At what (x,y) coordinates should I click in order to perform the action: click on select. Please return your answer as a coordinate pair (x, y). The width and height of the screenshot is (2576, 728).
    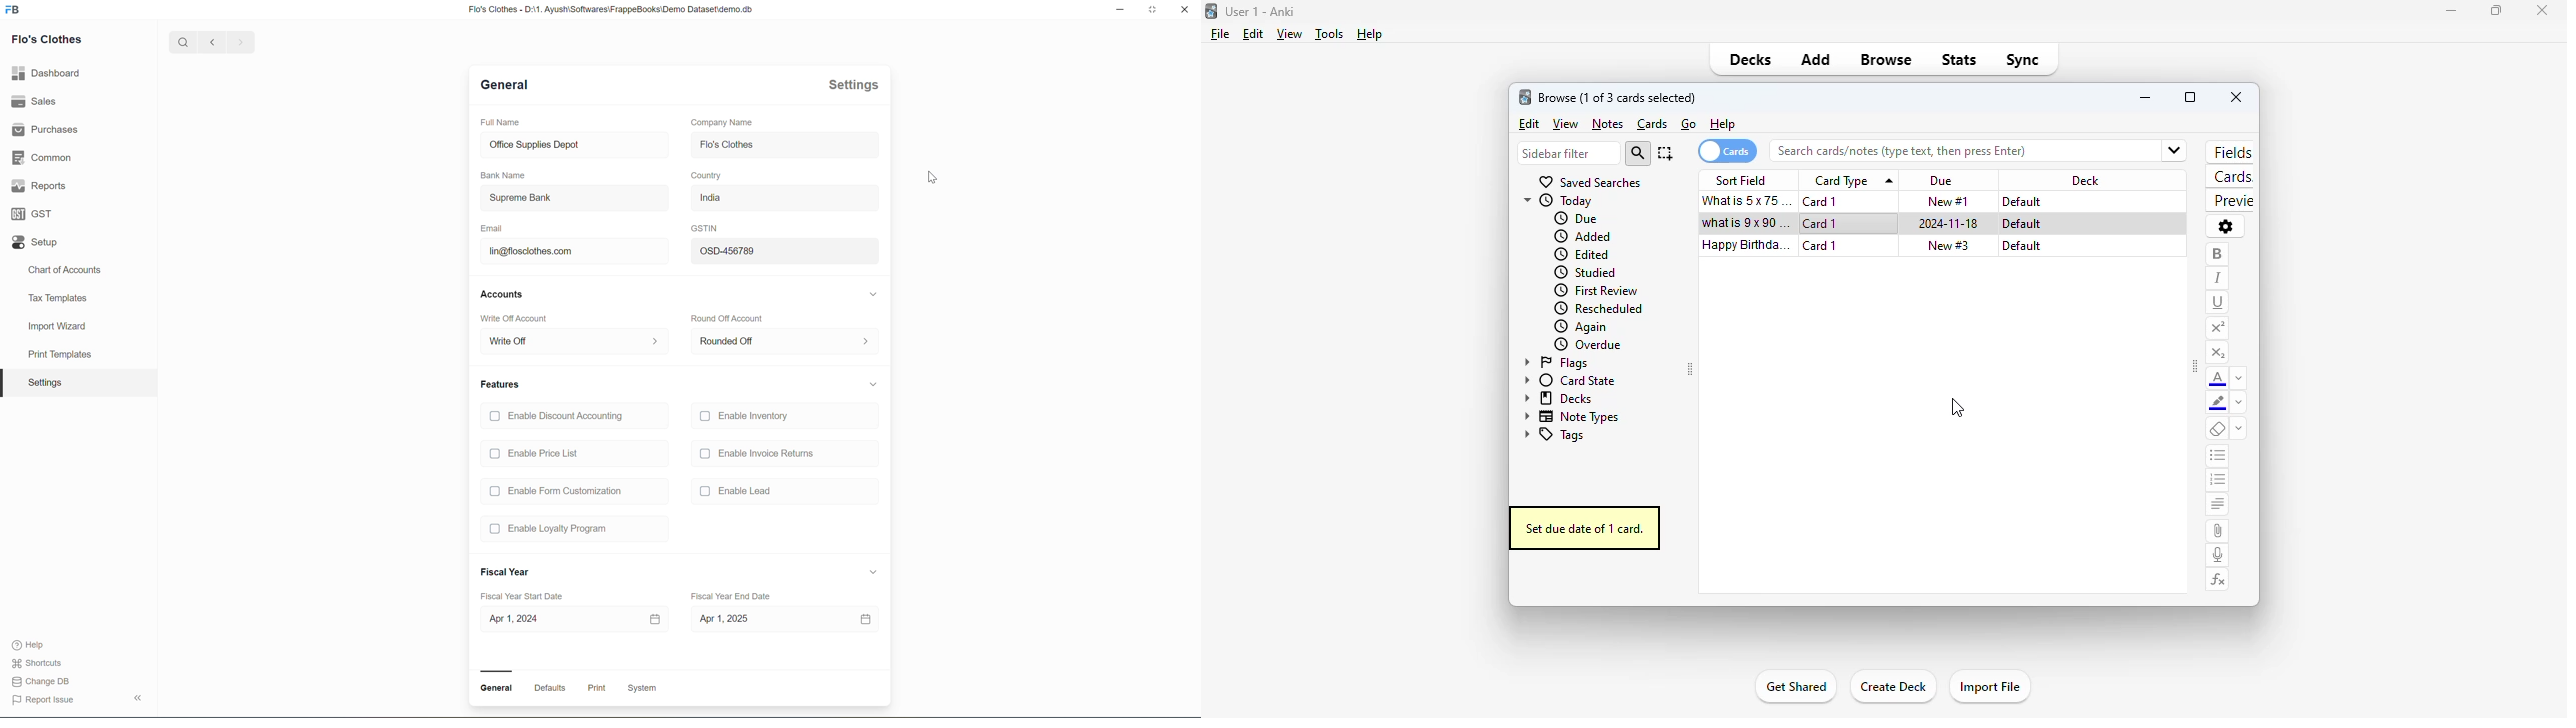
    Looking at the image, I should click on (1665, 153).